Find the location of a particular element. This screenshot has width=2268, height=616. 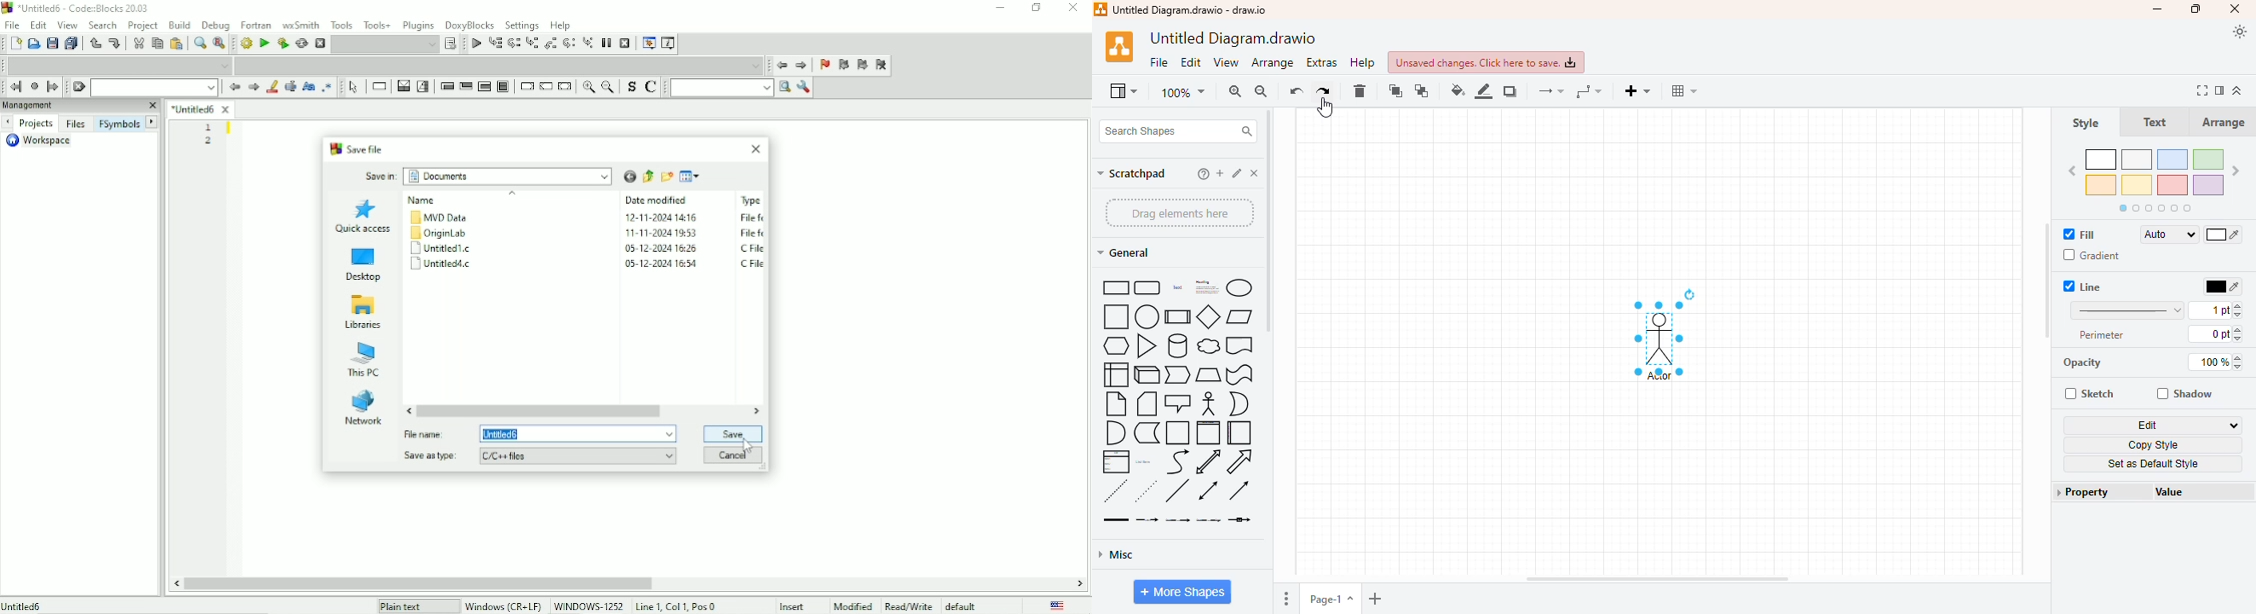

horizontal container is located at coordinates (1240, 432).